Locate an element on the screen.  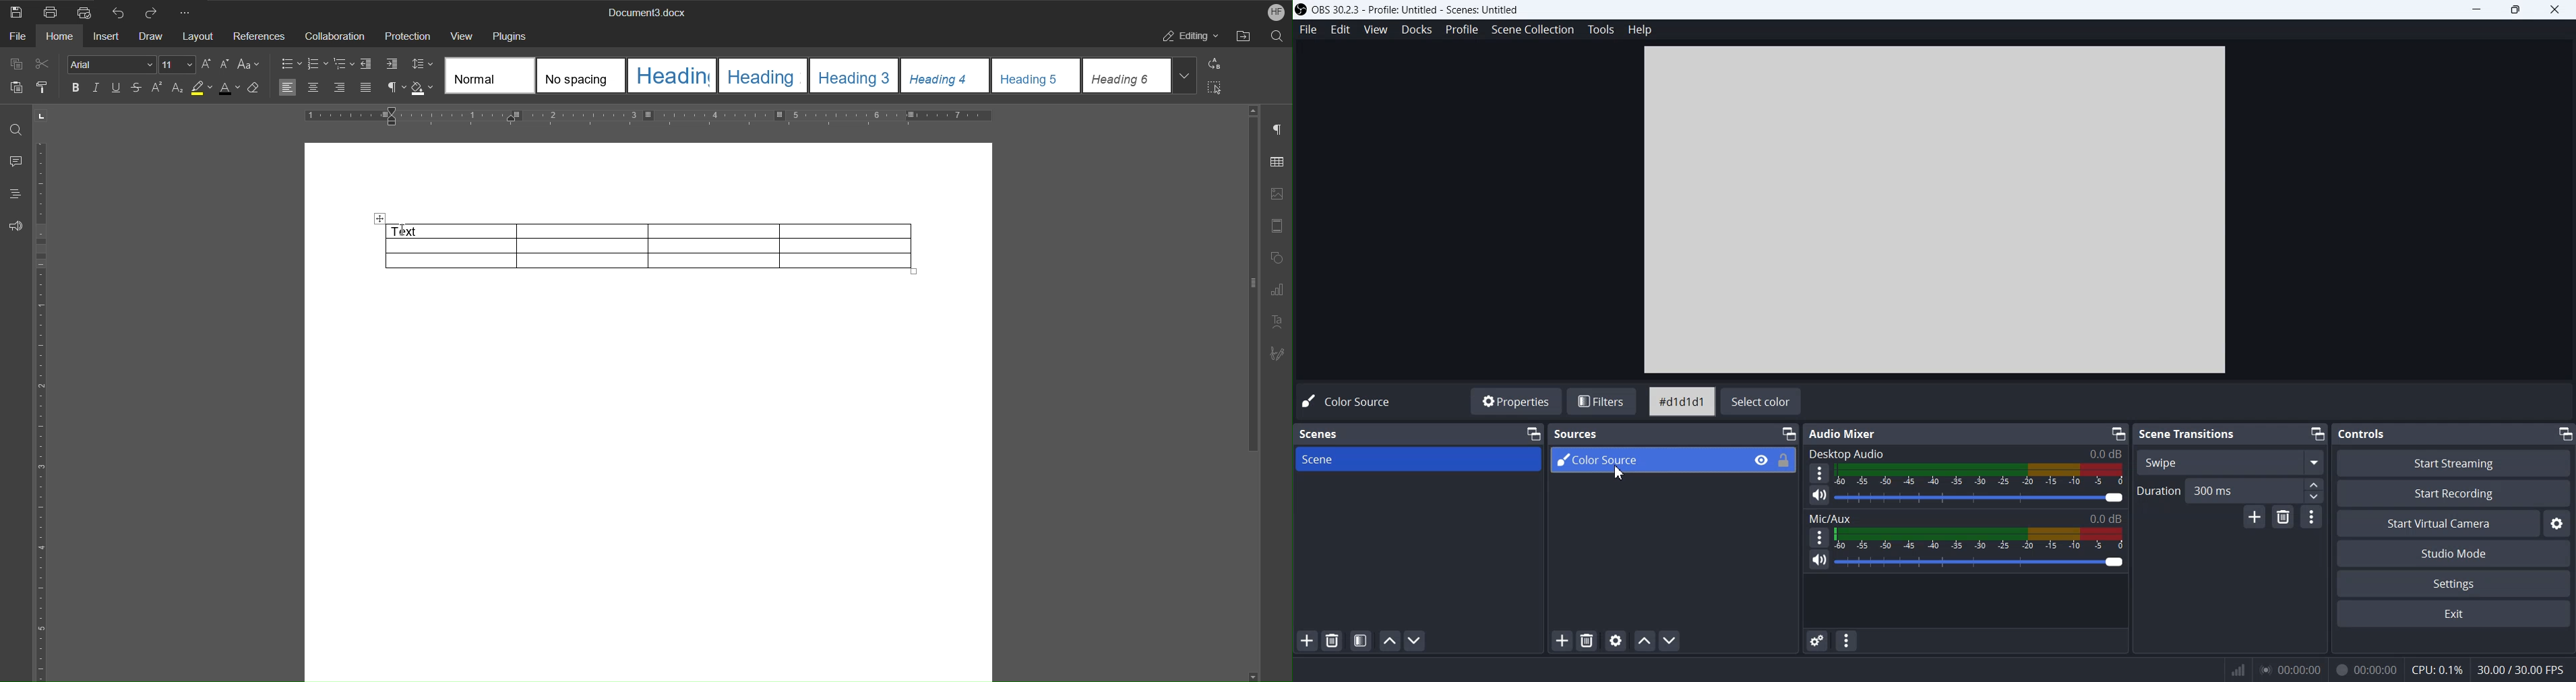
Minimize is located at coordinates (2318, 435).